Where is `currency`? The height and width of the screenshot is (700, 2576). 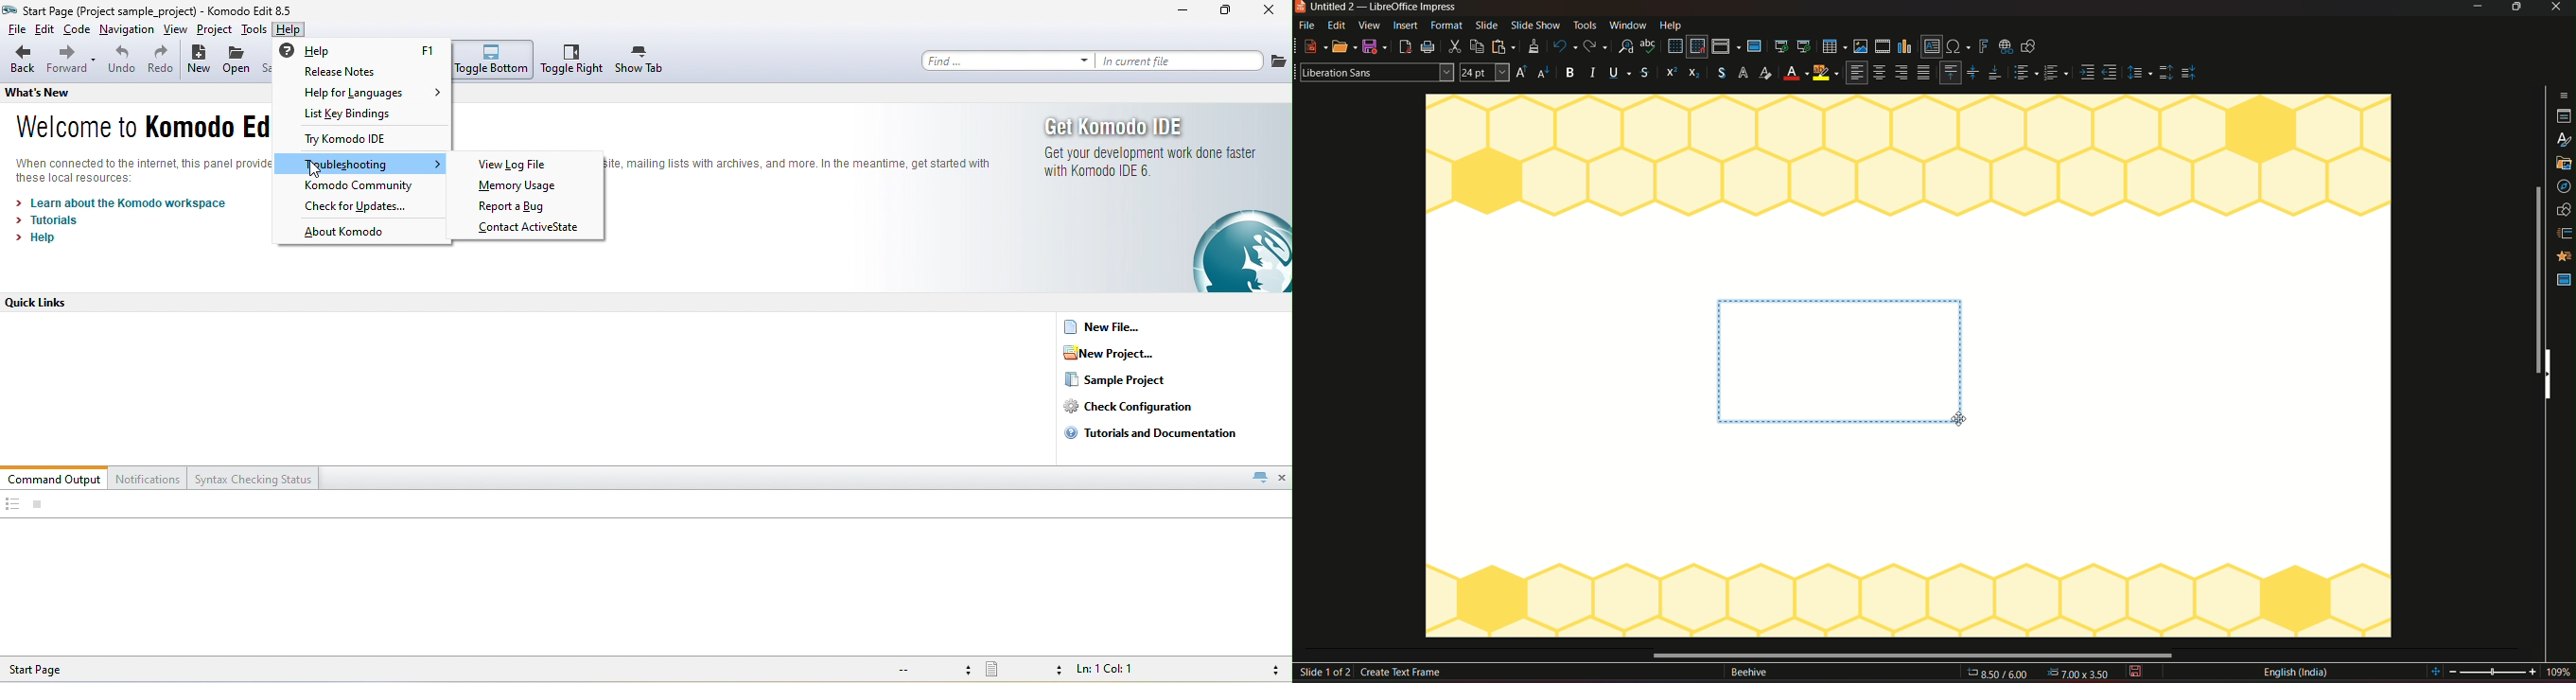 currency is located at coordinates (1718, 74).